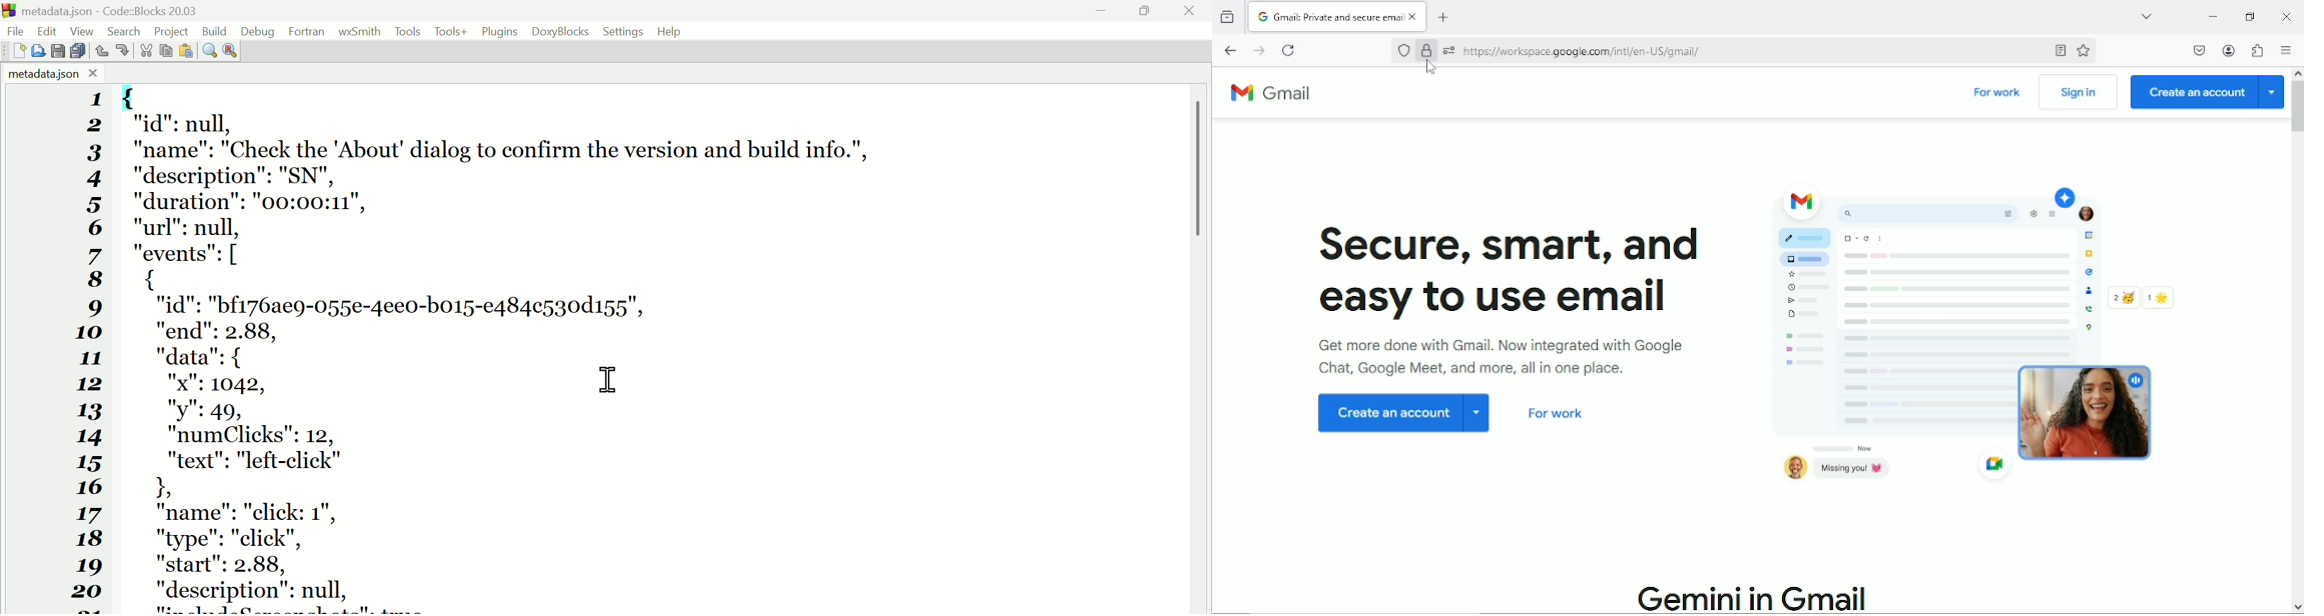 The image size is (2324, 616). Describe the element at coordinates (1328, 16) in the screenshot. I see `current tab "Gmail: Private and secure email"` at that location.